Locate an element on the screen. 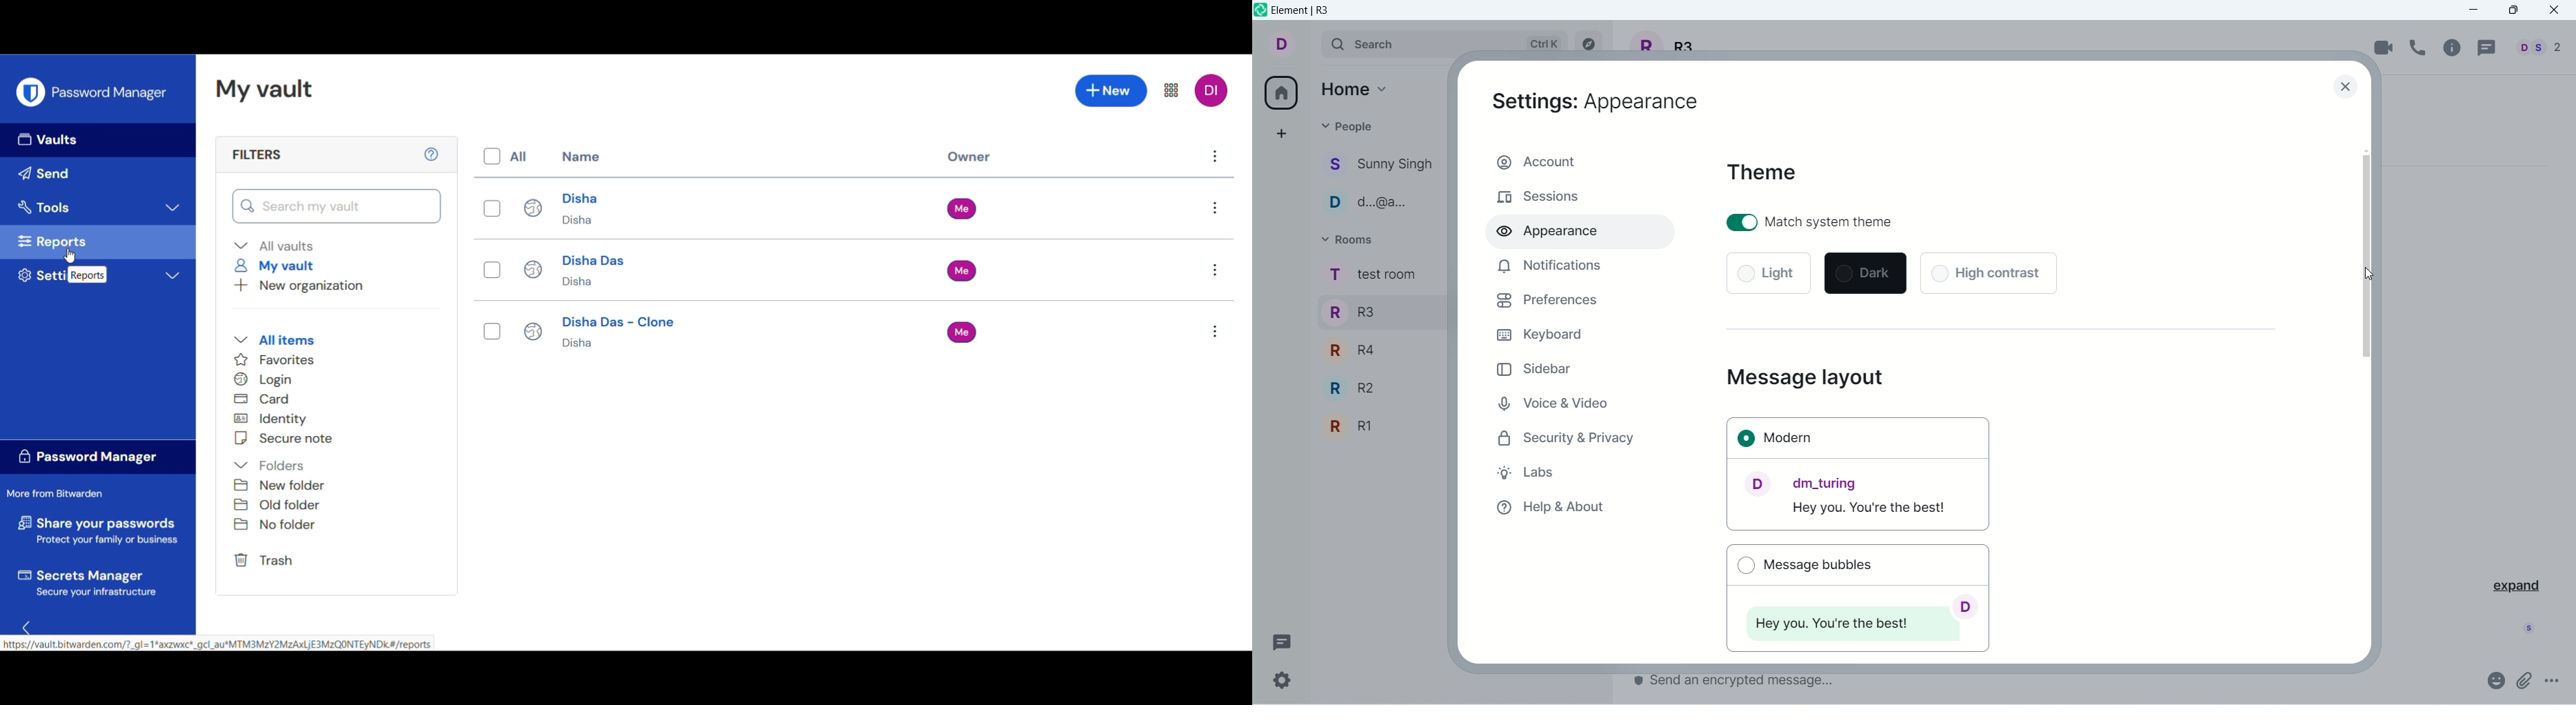 The width and height of the screenshot is (2576, 728). help & about is located at coordinates (1549, 510).